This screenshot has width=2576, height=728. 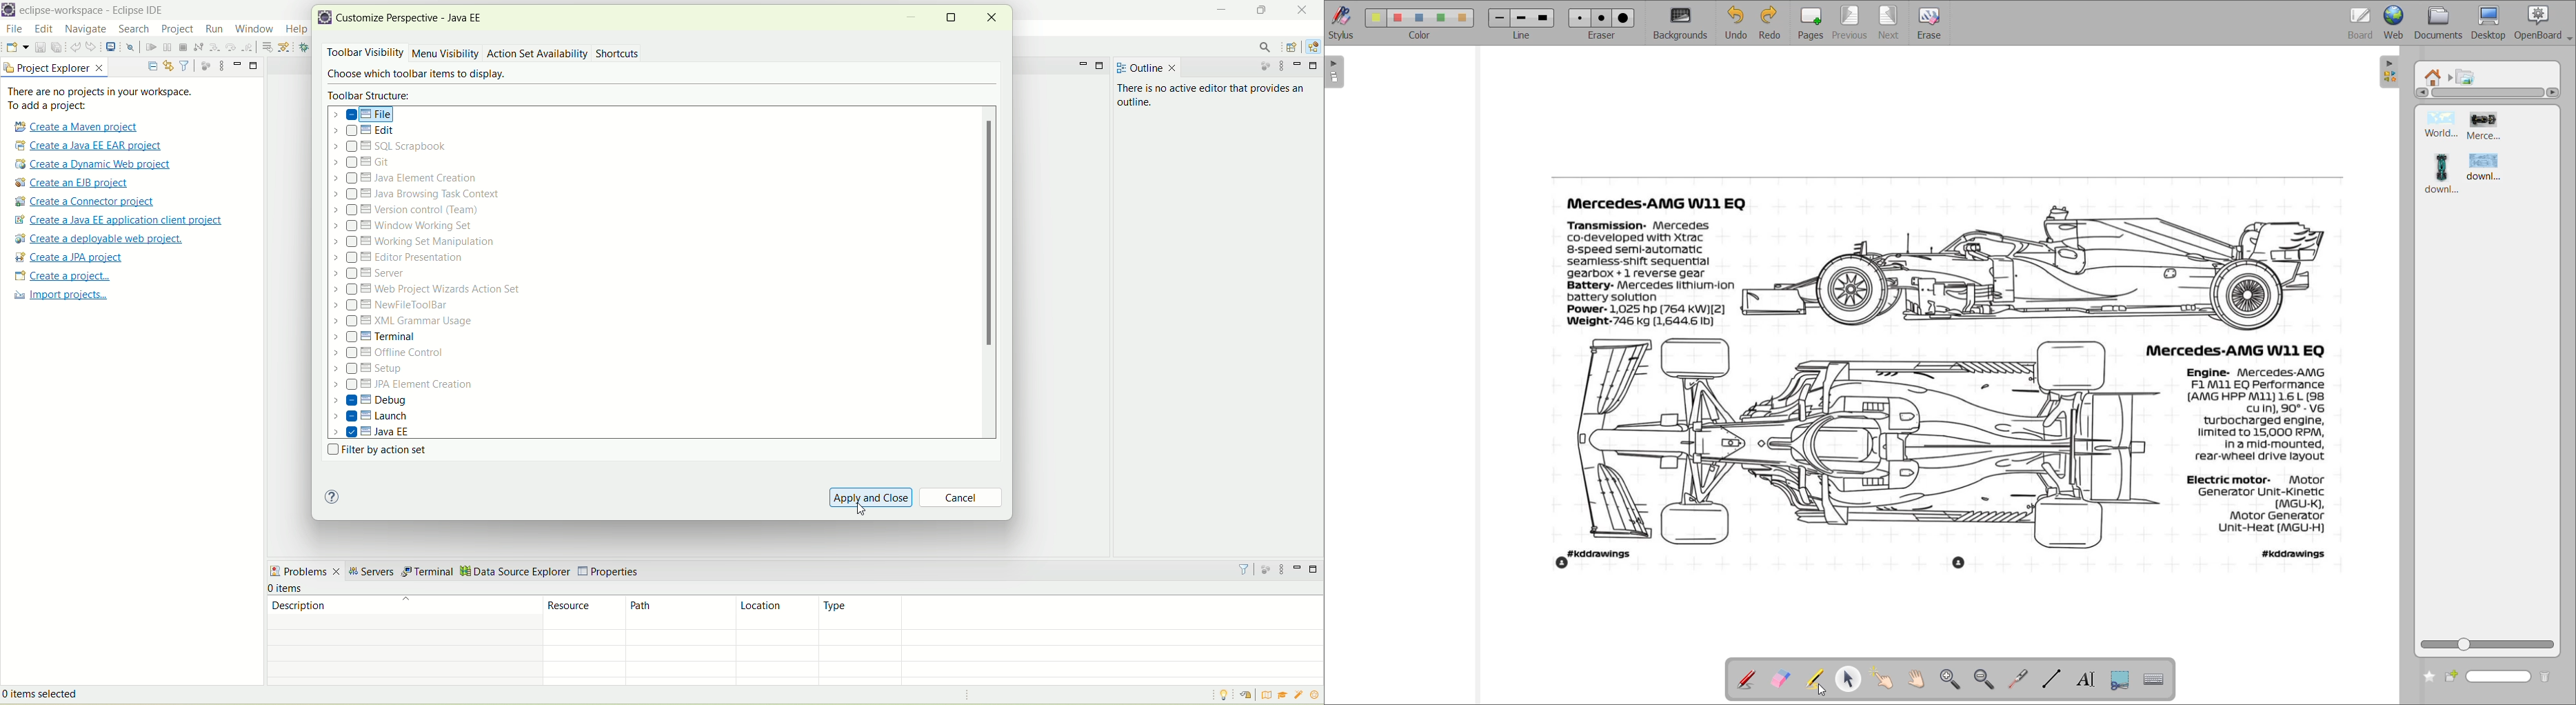 What do you see at coordinates (992, 17) in the screenshot?
I see `lose` at bounding box center [992, 17].